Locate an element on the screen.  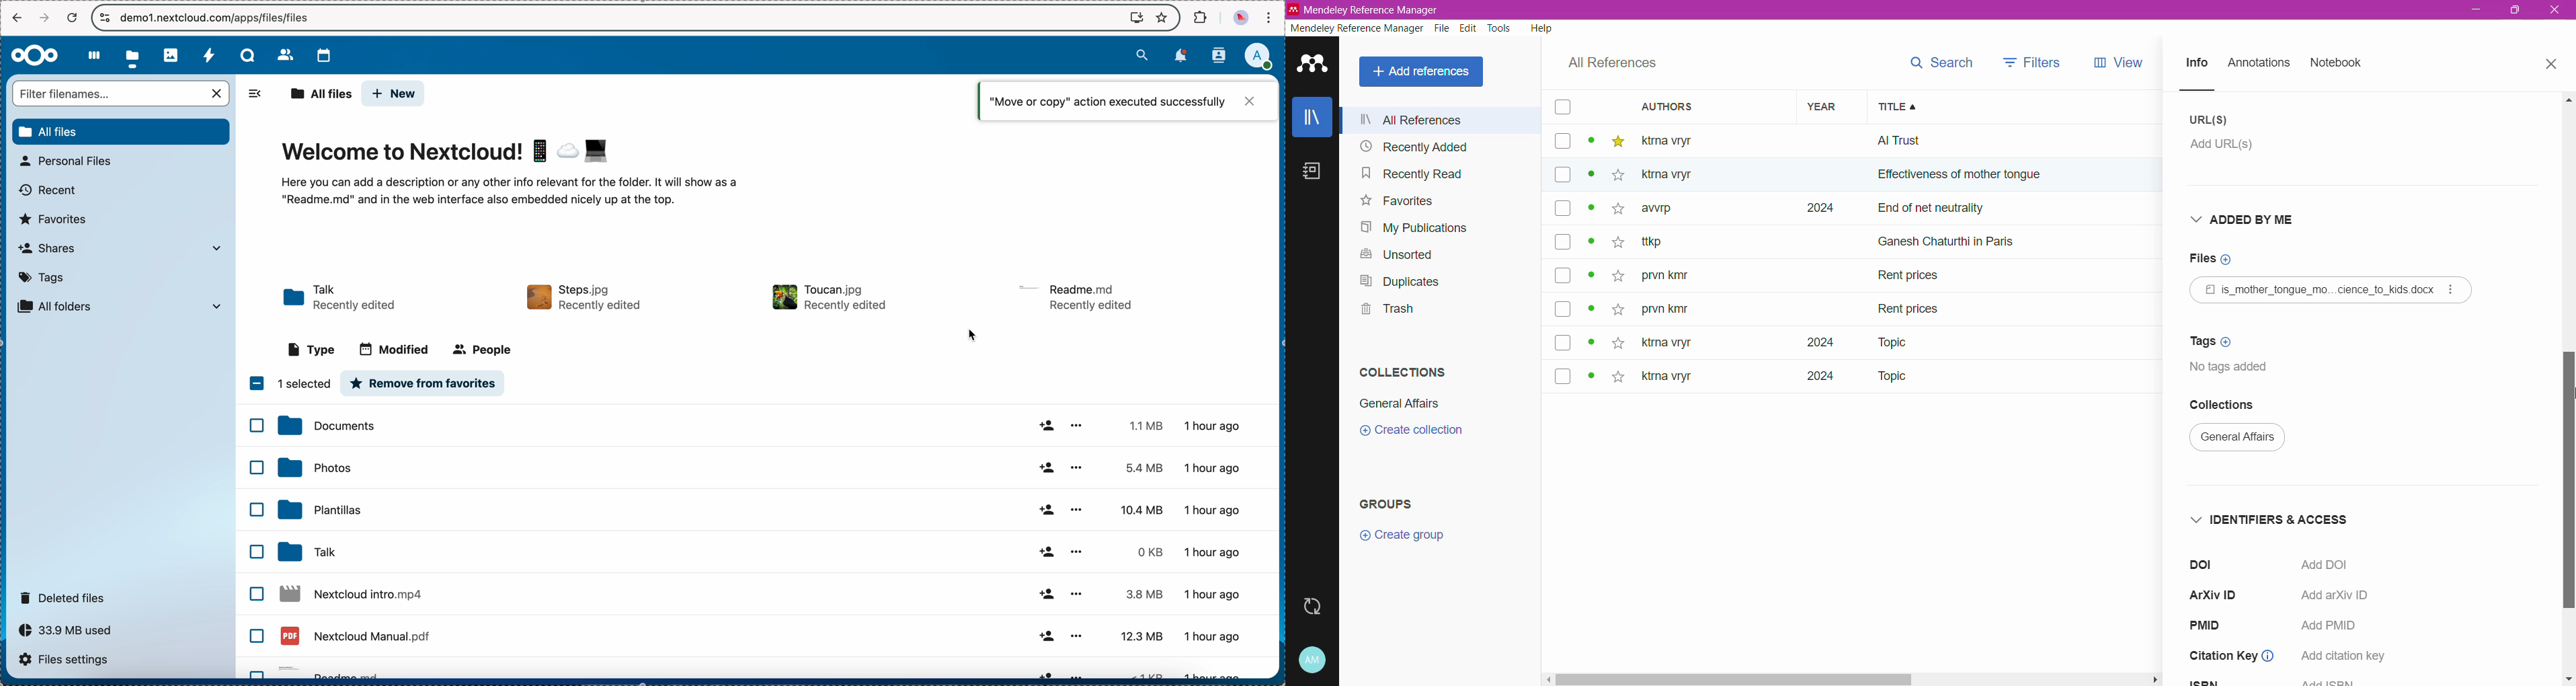
PMID is located at coordinates (2210, 625).